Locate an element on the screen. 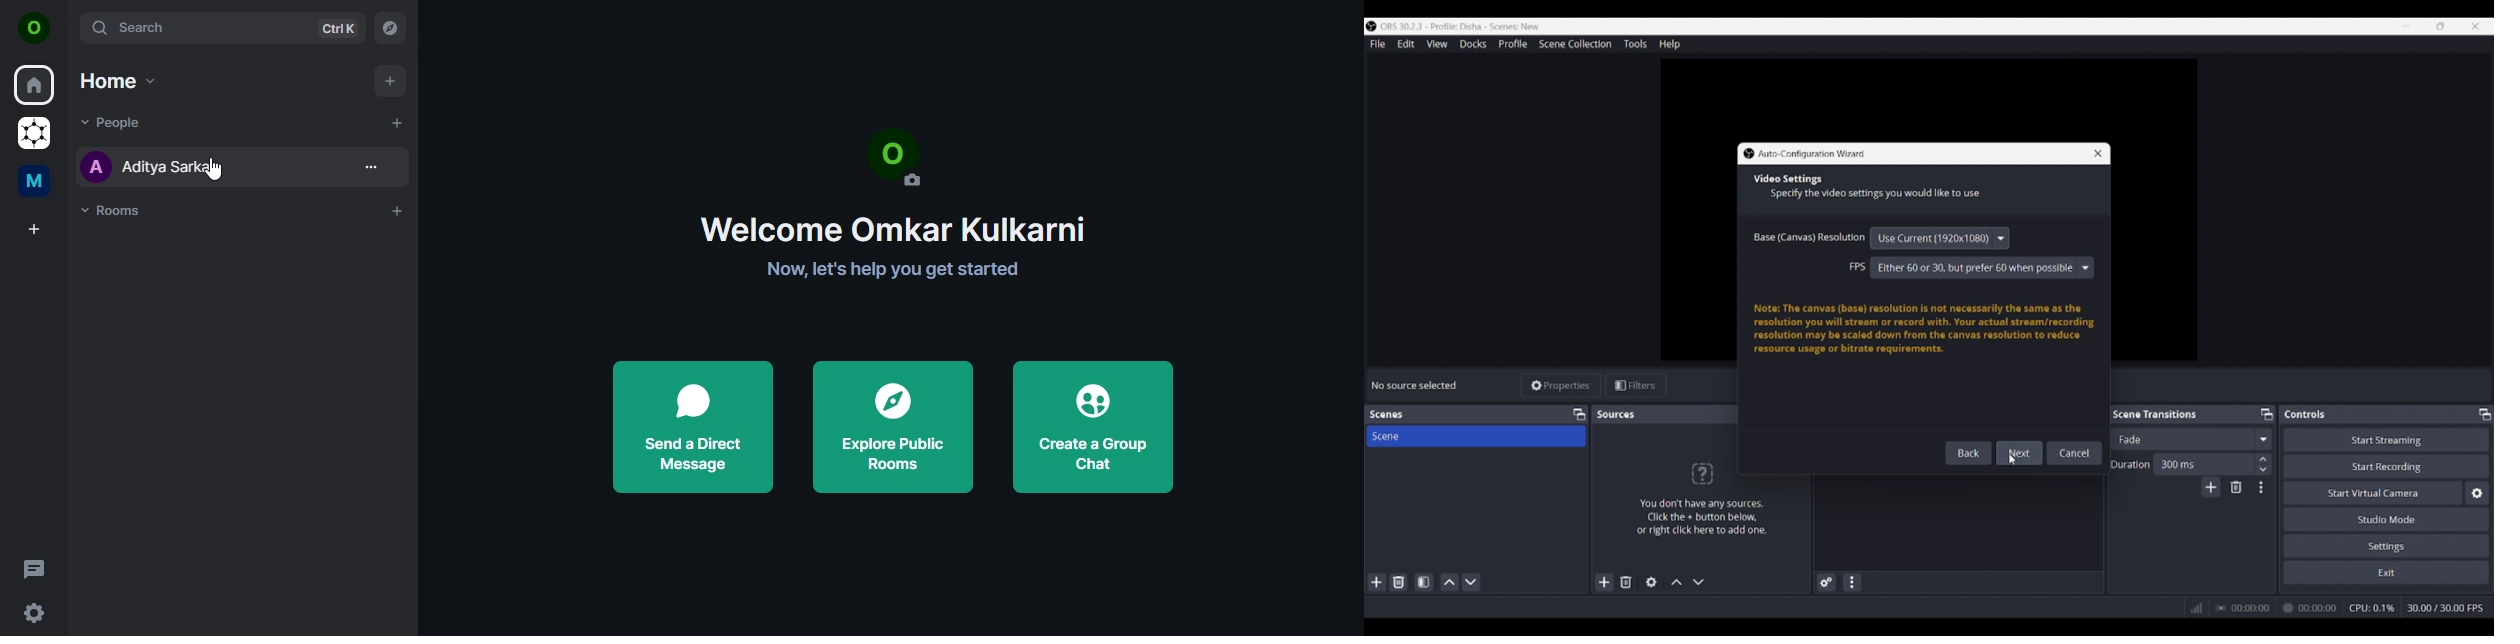  Tools menu is located at coordinates (1635, 44).